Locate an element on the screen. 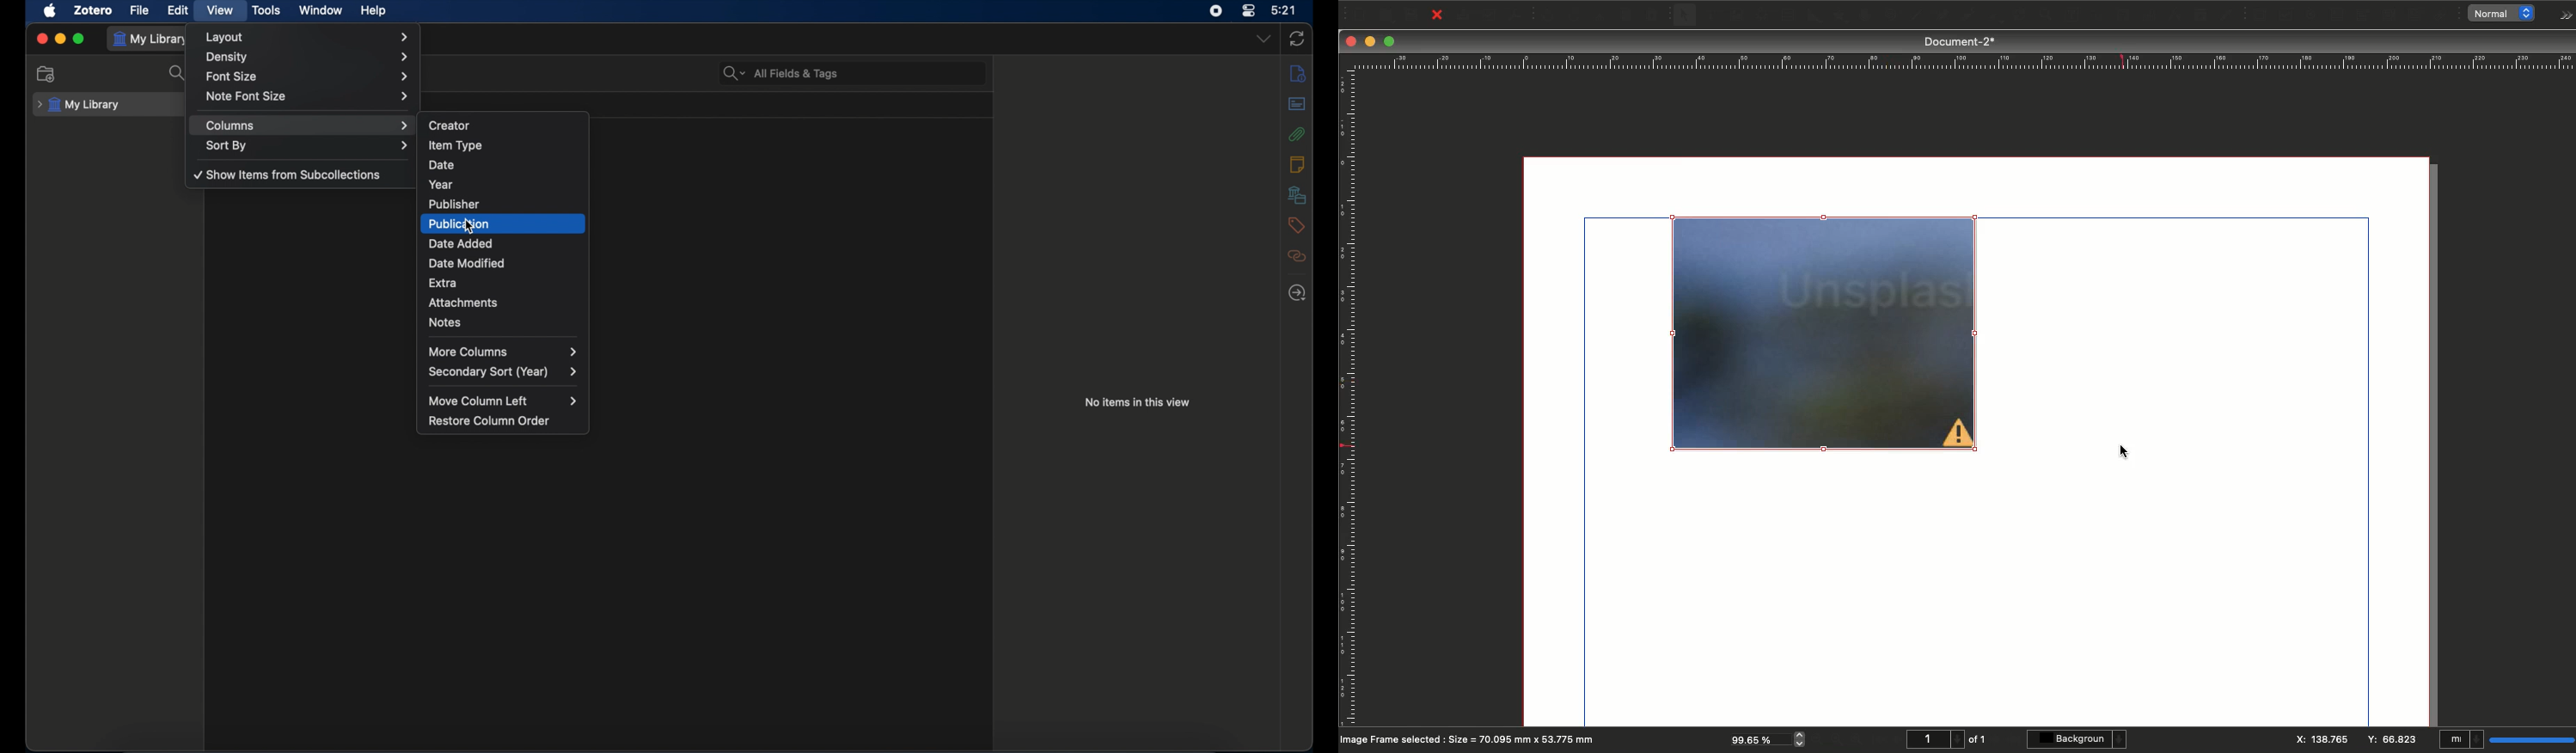 This screenshot has width=2576, height=756. Table is located at coordinates (1787, 16).